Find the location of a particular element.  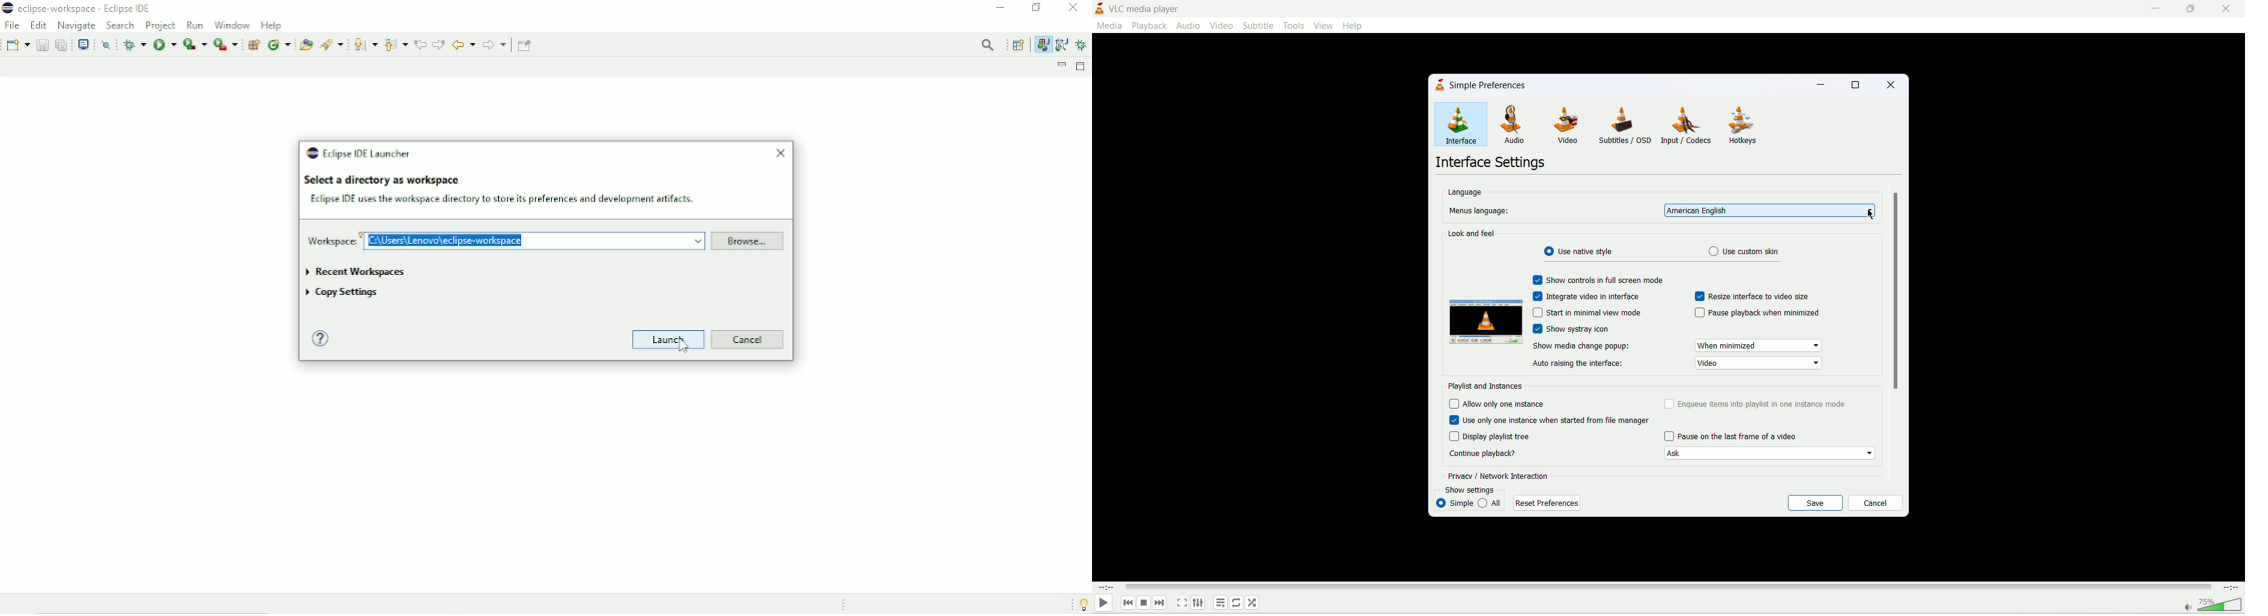

Navigate is located at coordinates (76, 25).